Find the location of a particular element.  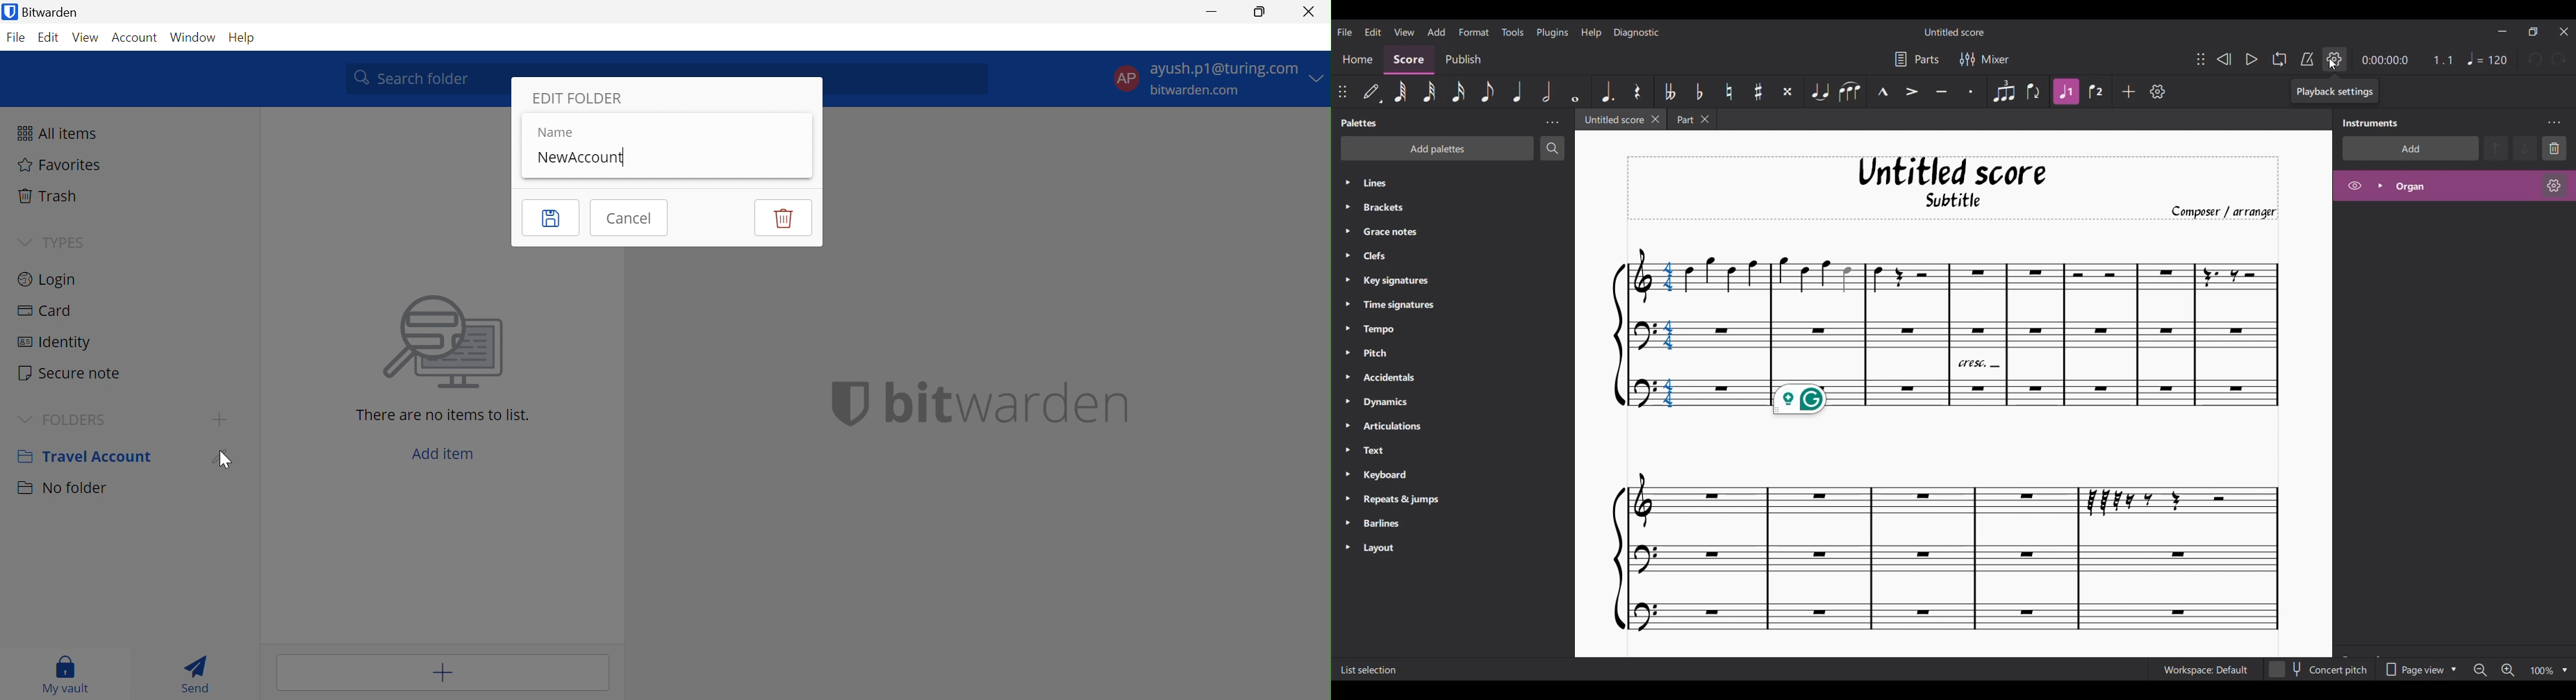

Current workspace setting is located at coordinates (2205, 670).